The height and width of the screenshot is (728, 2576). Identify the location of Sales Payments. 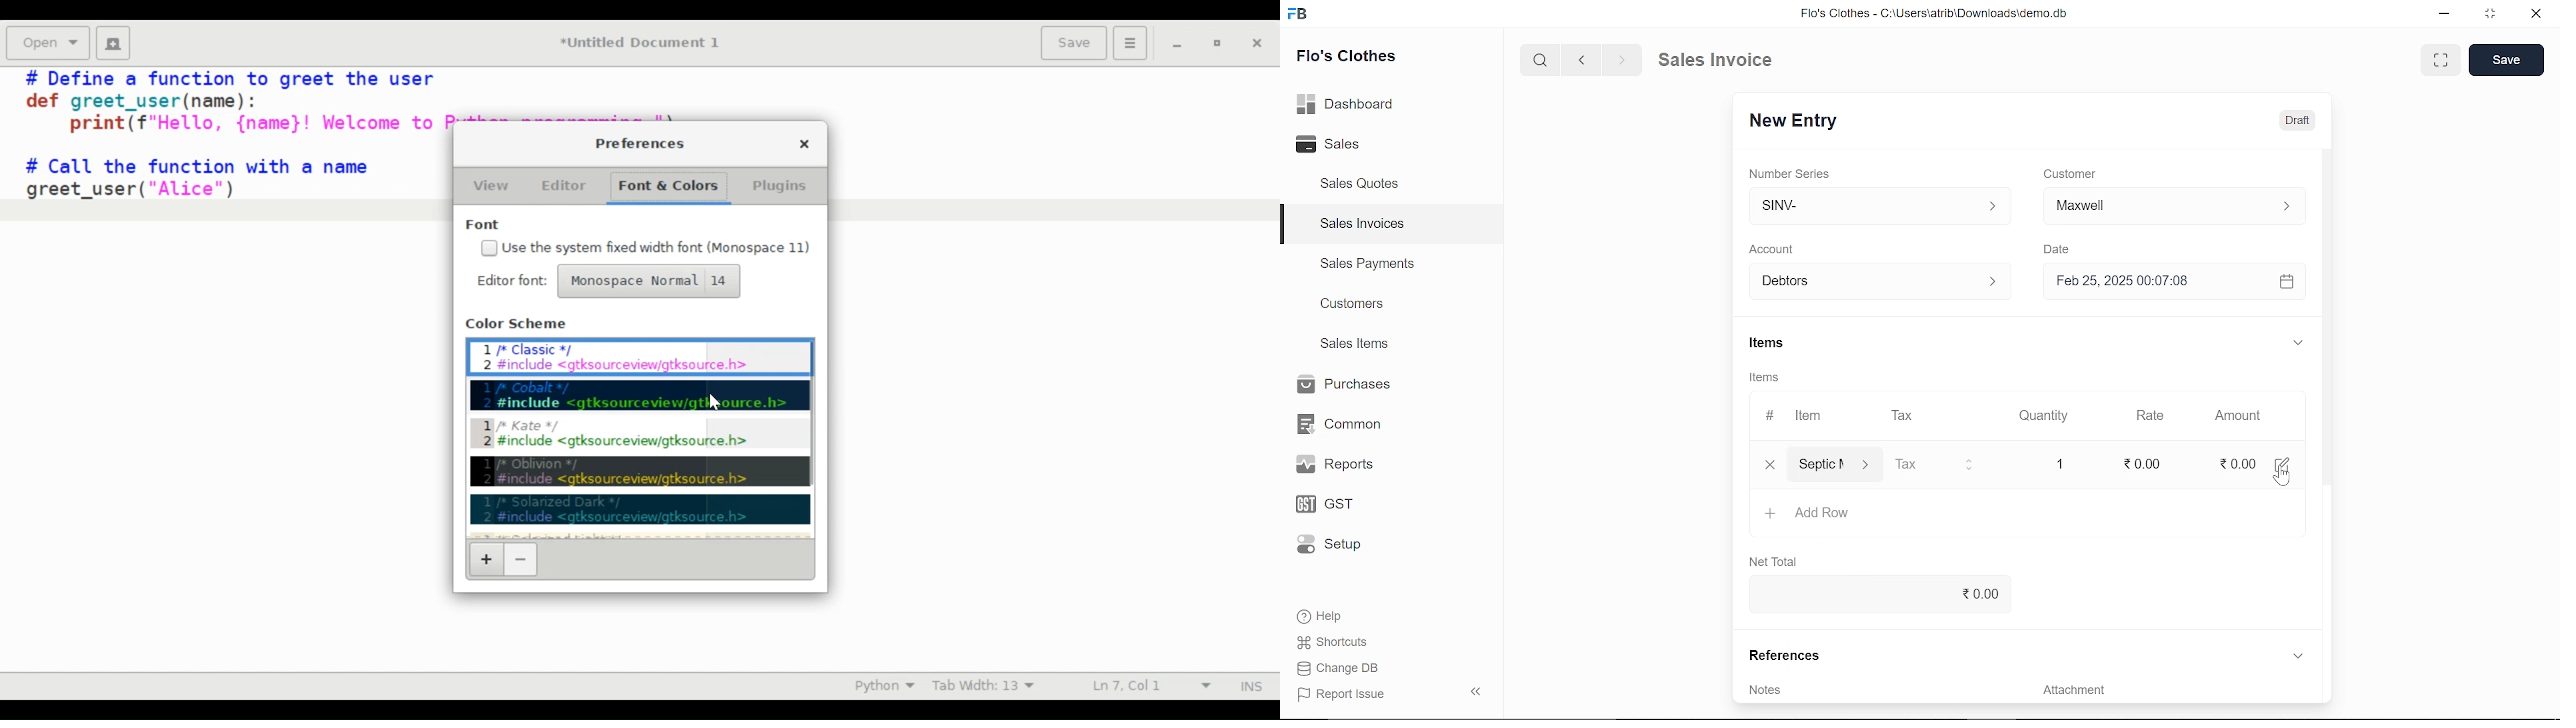
(1367, 264).